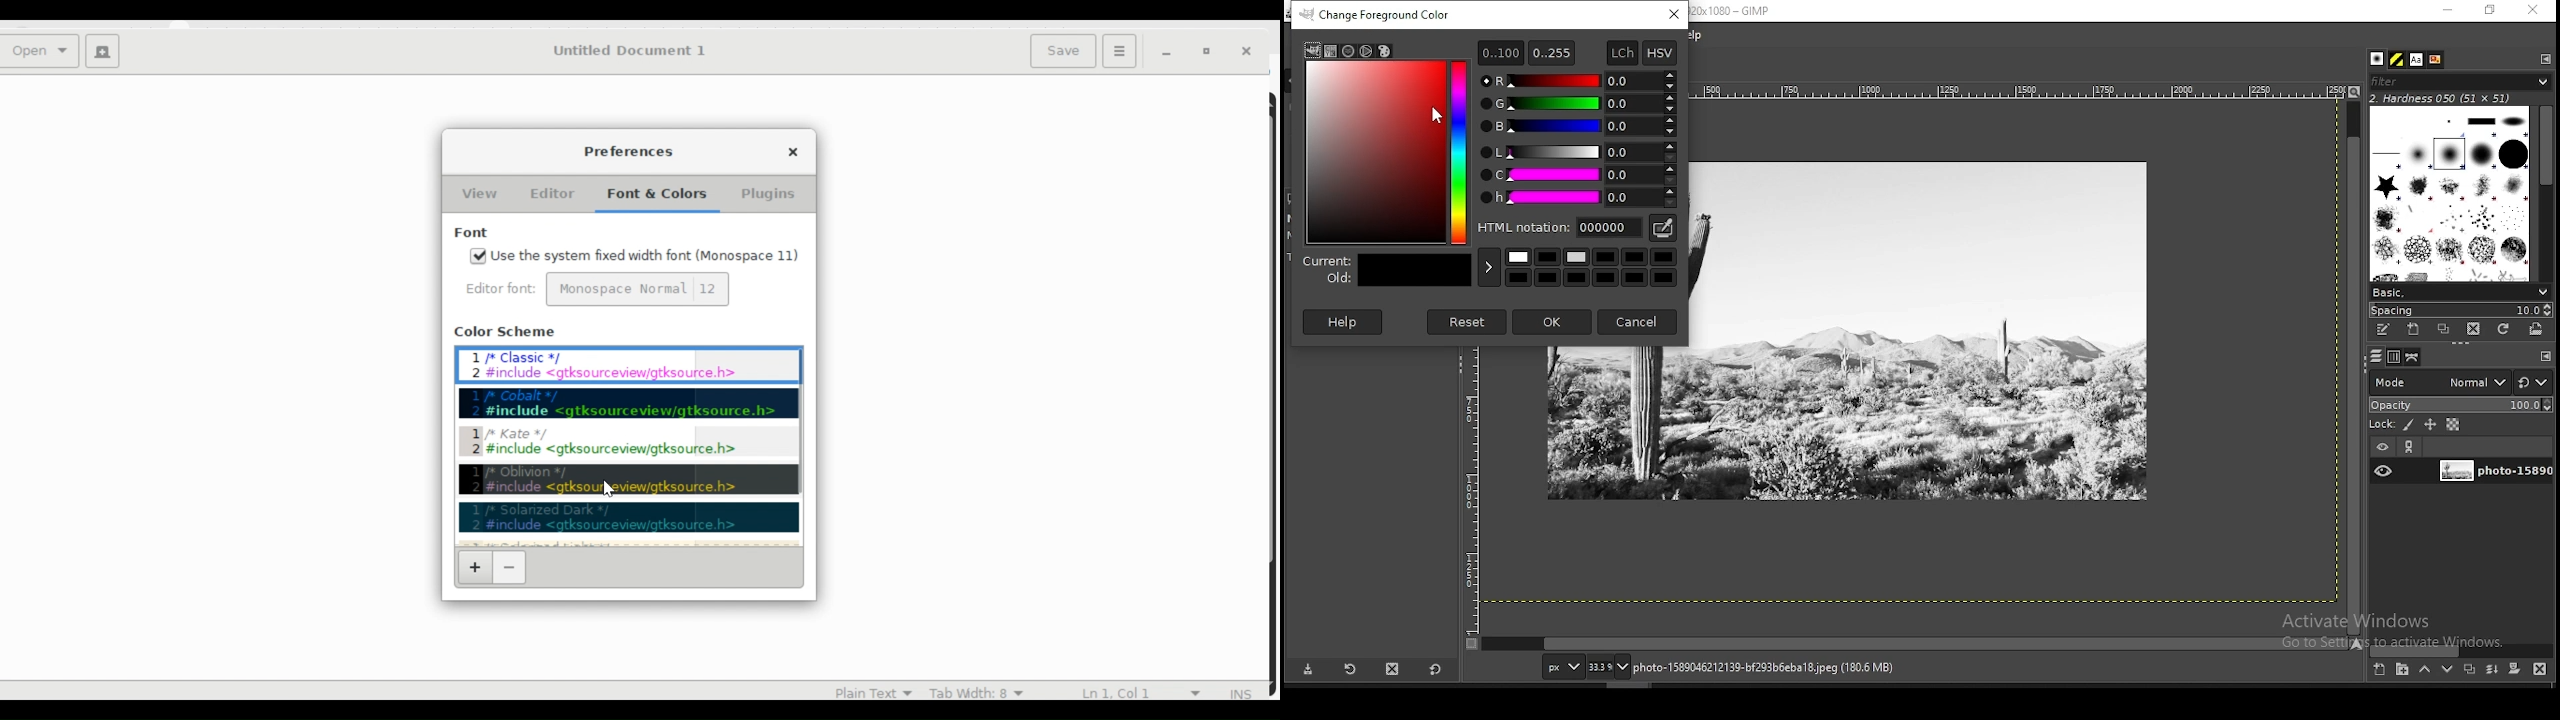 This screenshot has width=2576, height=728. I want to click on change foreground color, so click(1376, 14).